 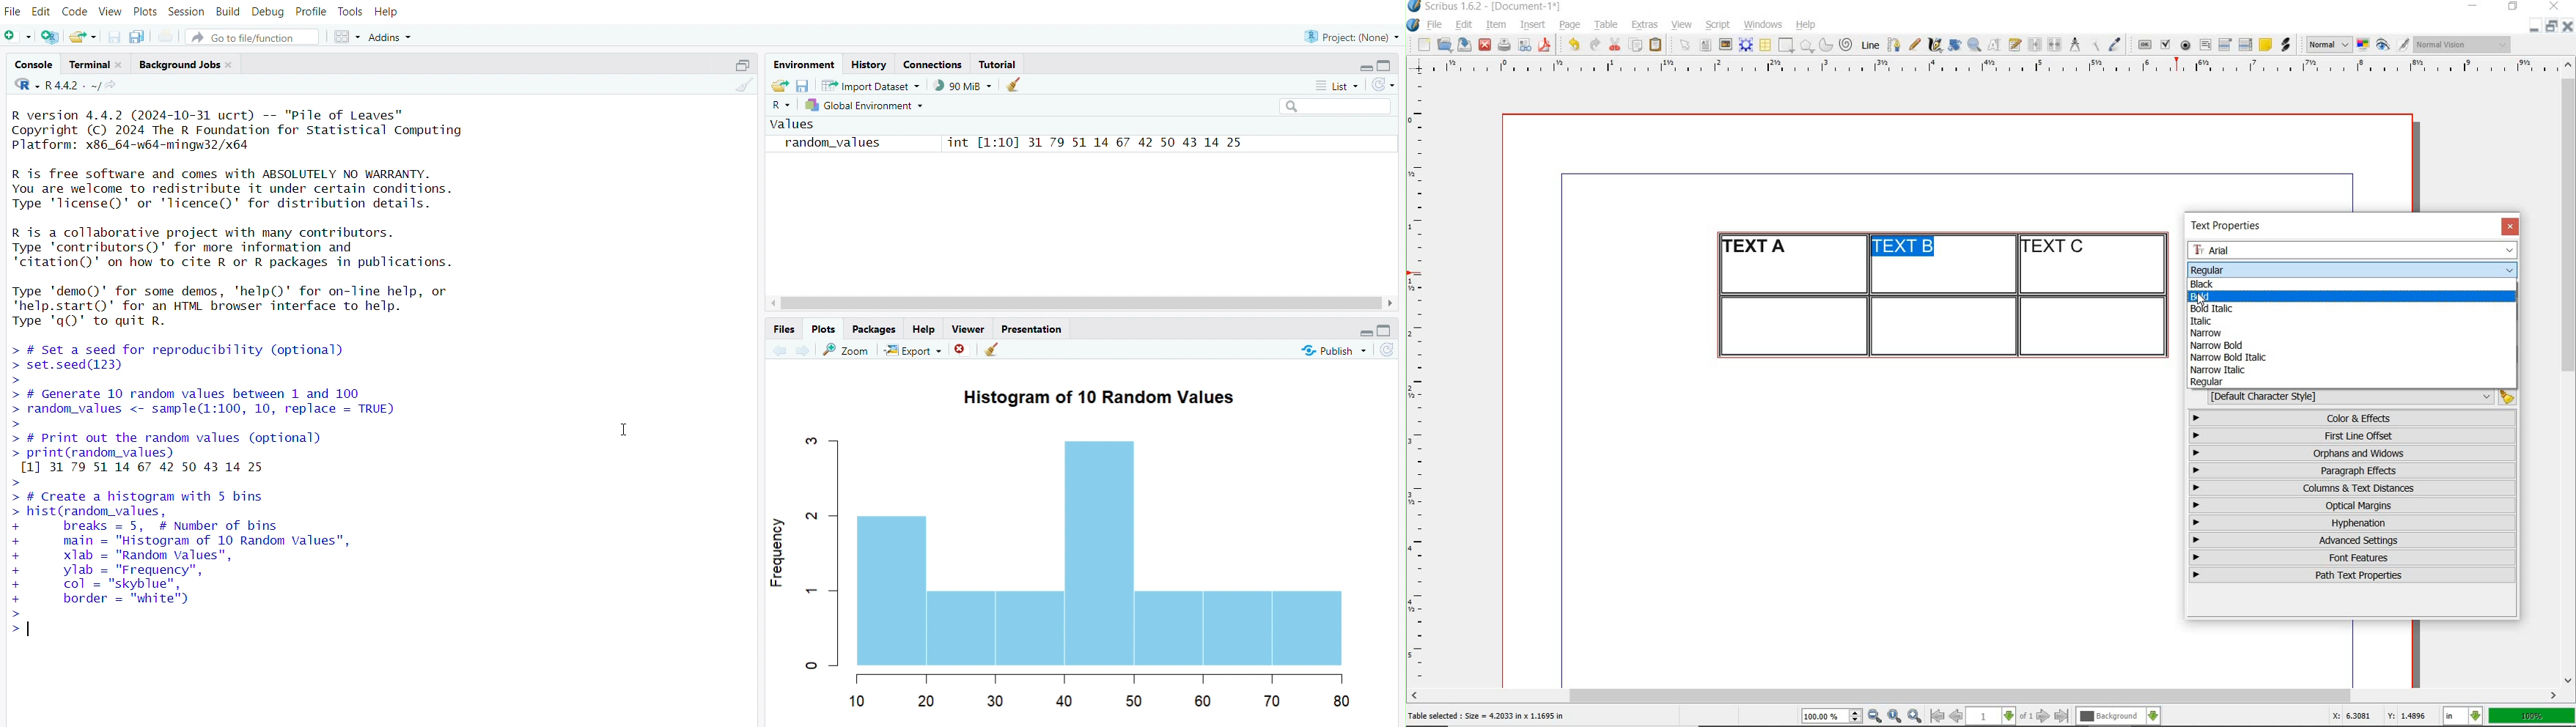 What do you see at coordinates (844, 350) in the screenshot?
I see `view a larger version of the plot in new window` at bounding box center [844, 350].